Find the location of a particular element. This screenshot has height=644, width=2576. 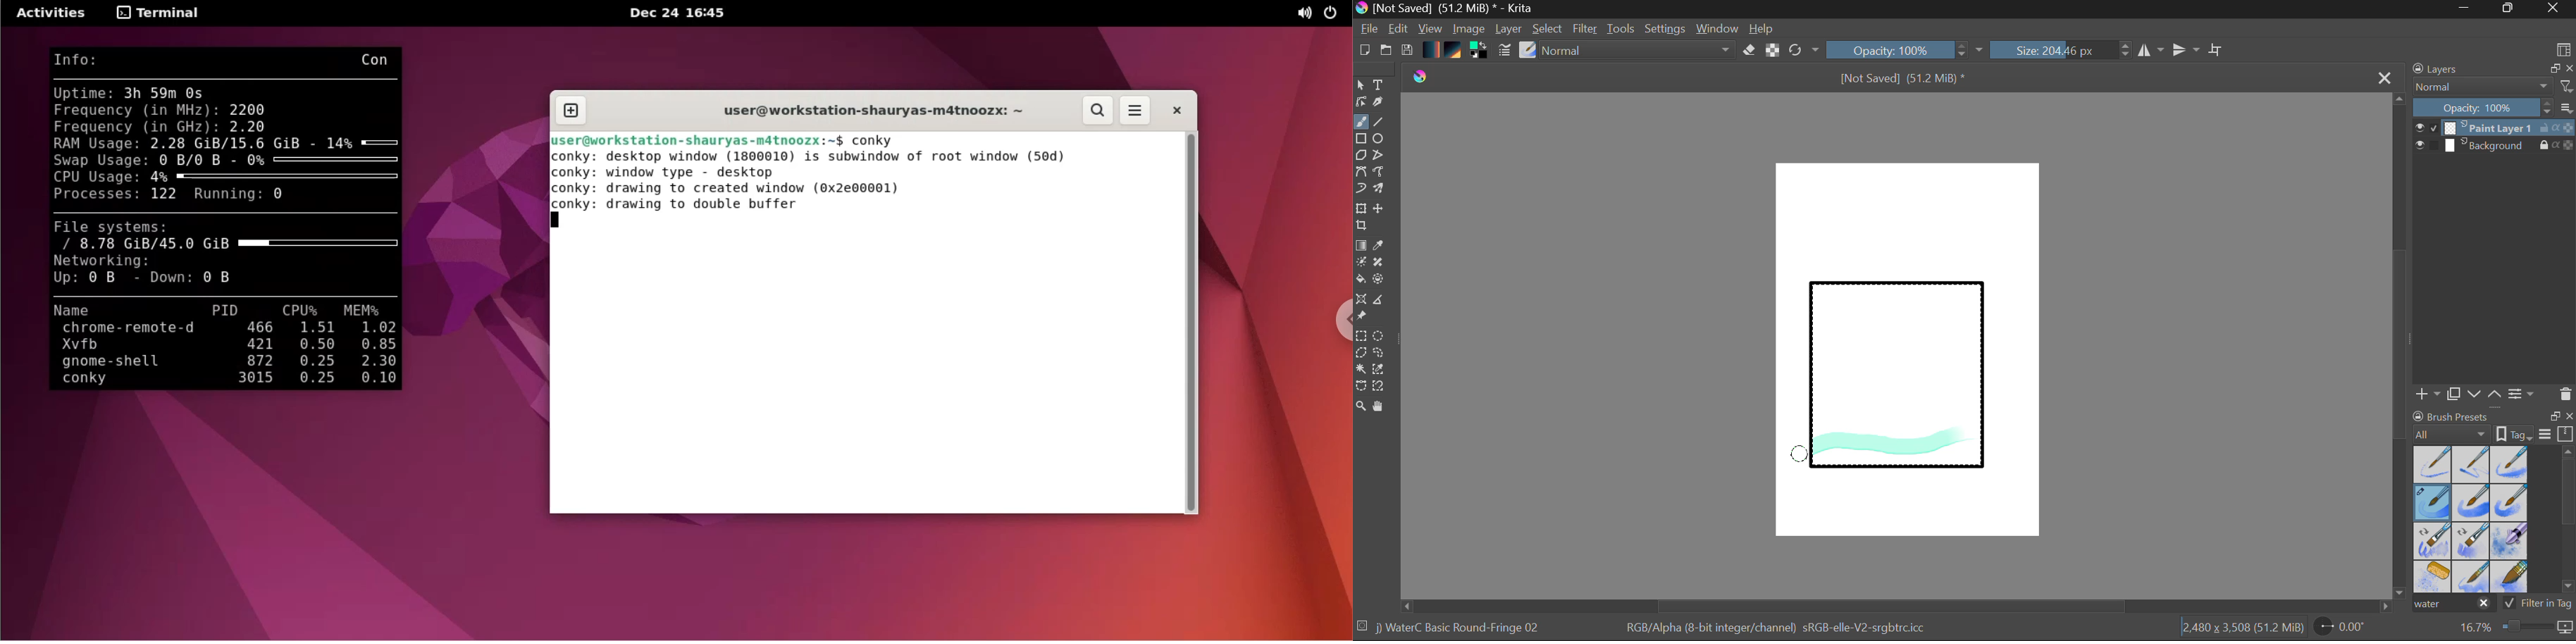

Color Information is located at coordinates (1775, 629).